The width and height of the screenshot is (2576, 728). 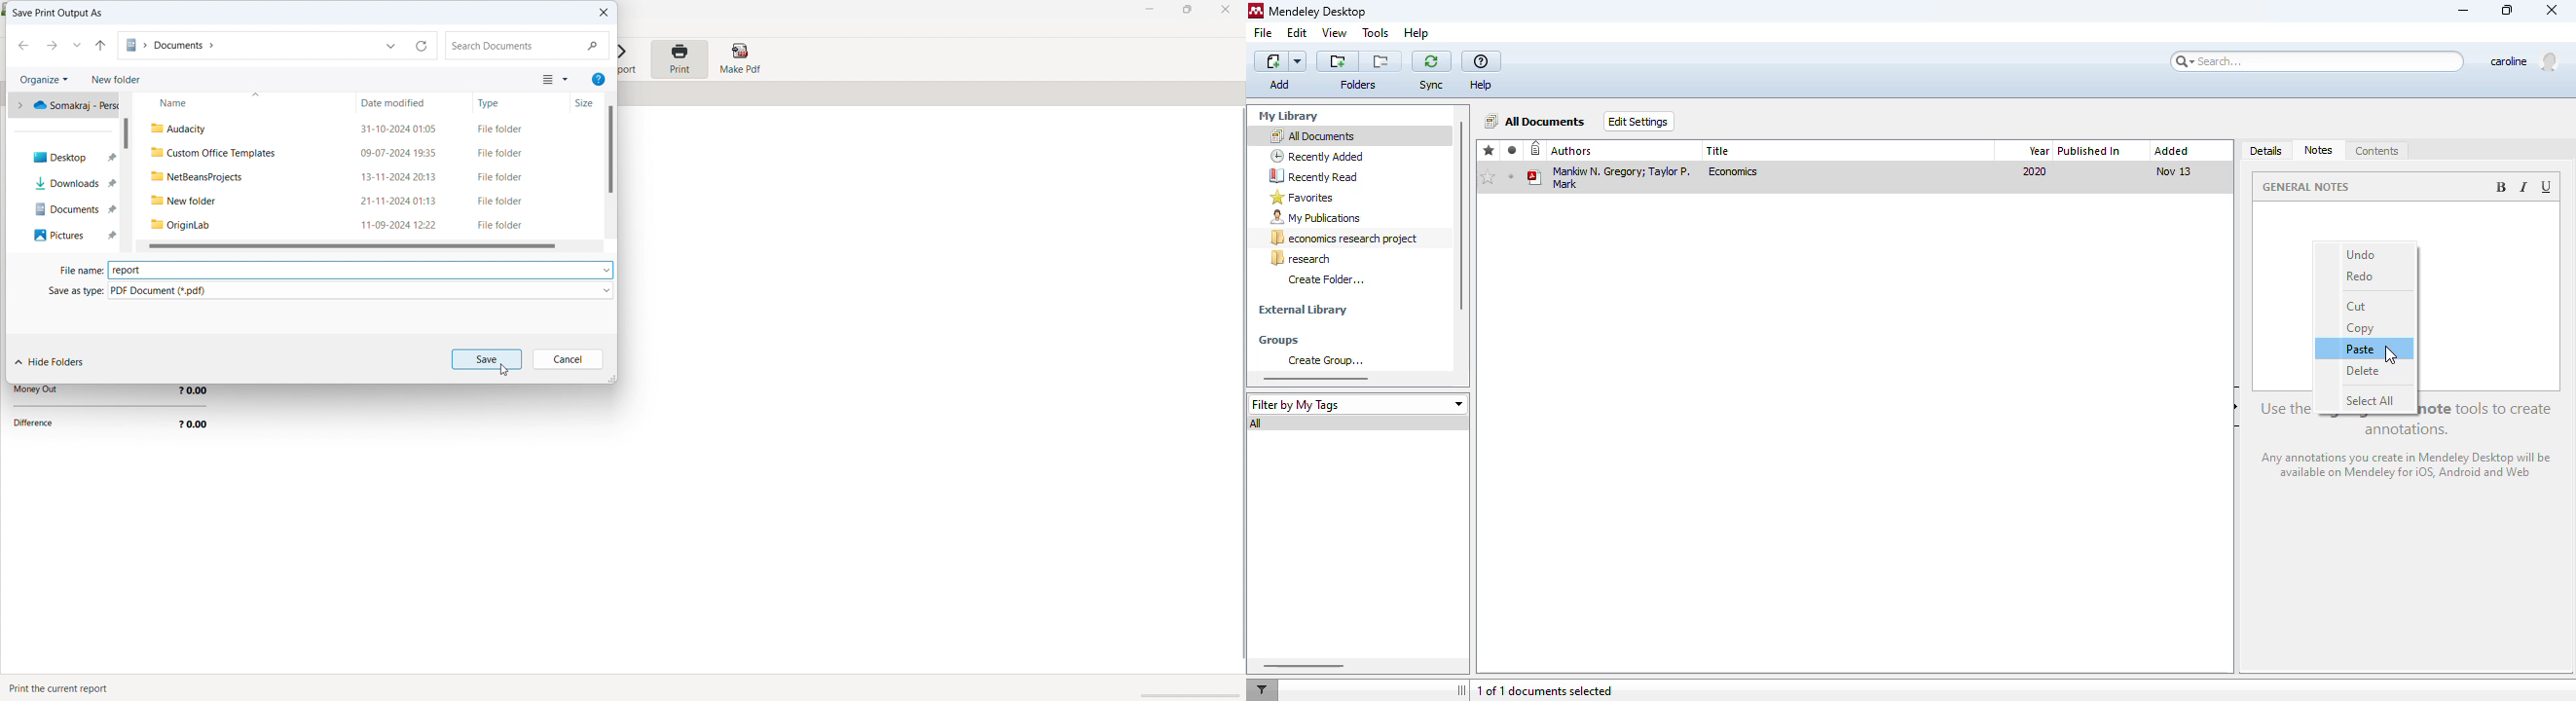 What do you see at coordinates (362, 153) in the screenshot?
I see `2 Custom Office Templates. 09-07-2024 19:35 File folder` at bounding box center [362, 153].